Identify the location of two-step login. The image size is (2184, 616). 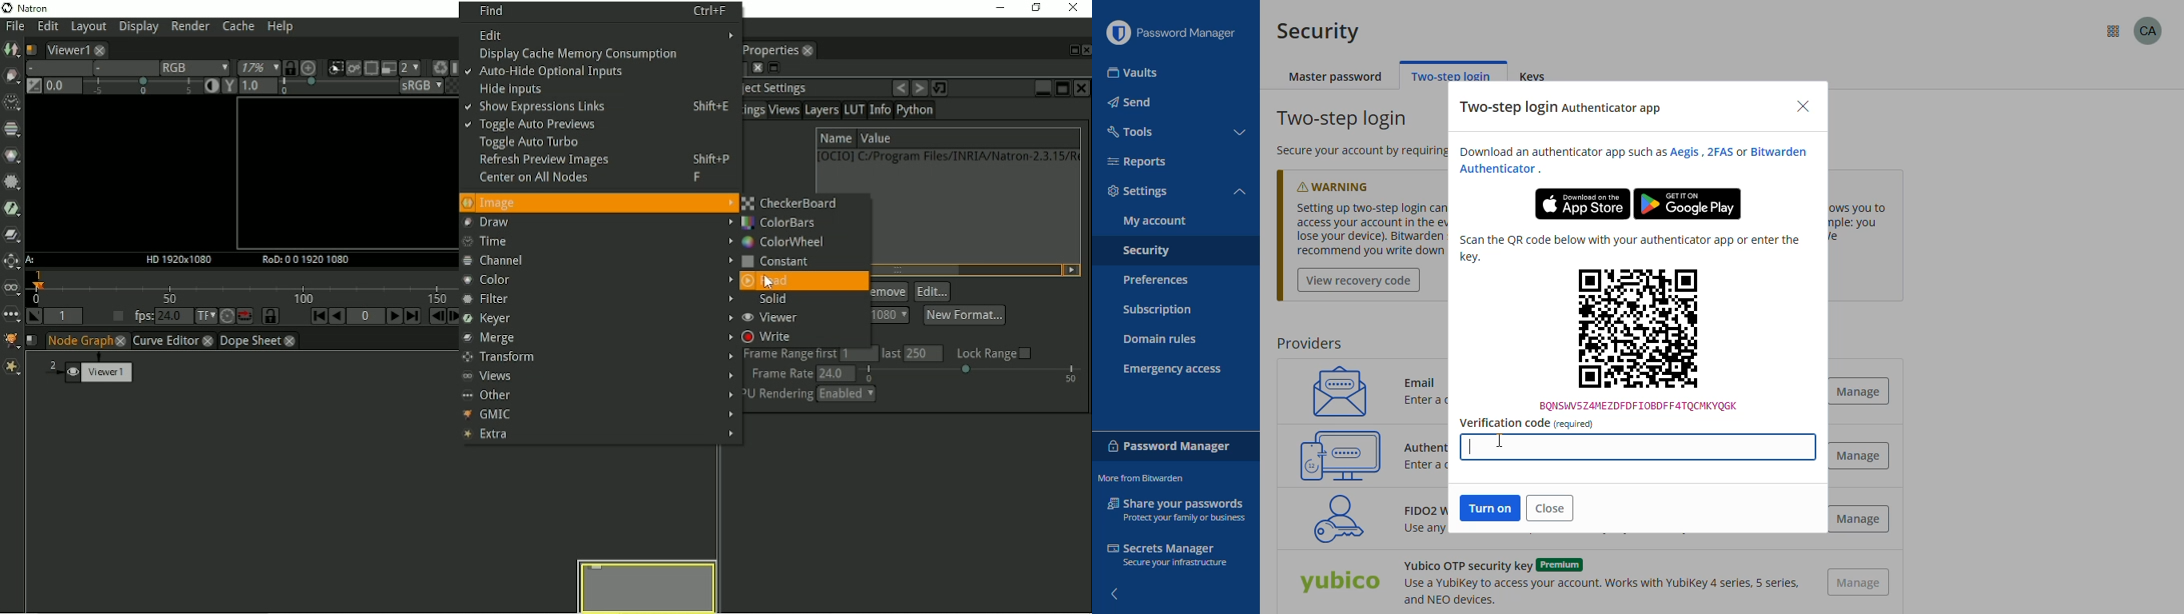
(1451, 74).